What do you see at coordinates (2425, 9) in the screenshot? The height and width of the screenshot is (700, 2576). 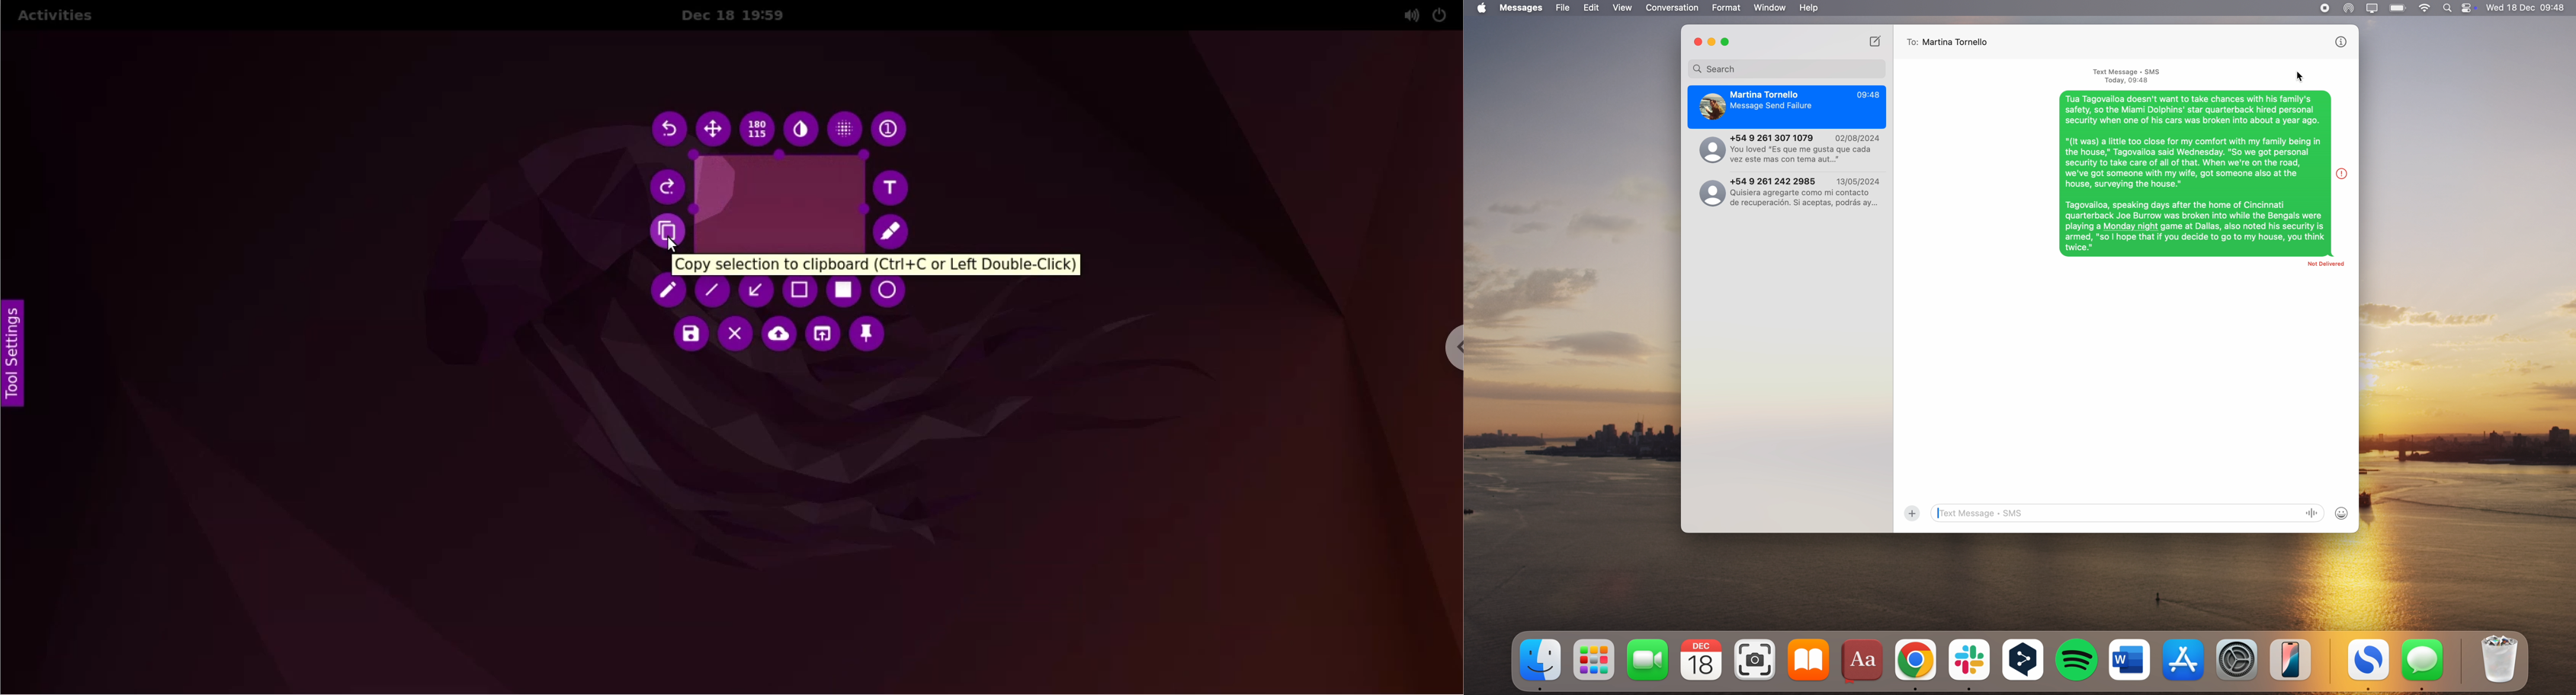 I see `wifi` at bounding box center [2425, 9].